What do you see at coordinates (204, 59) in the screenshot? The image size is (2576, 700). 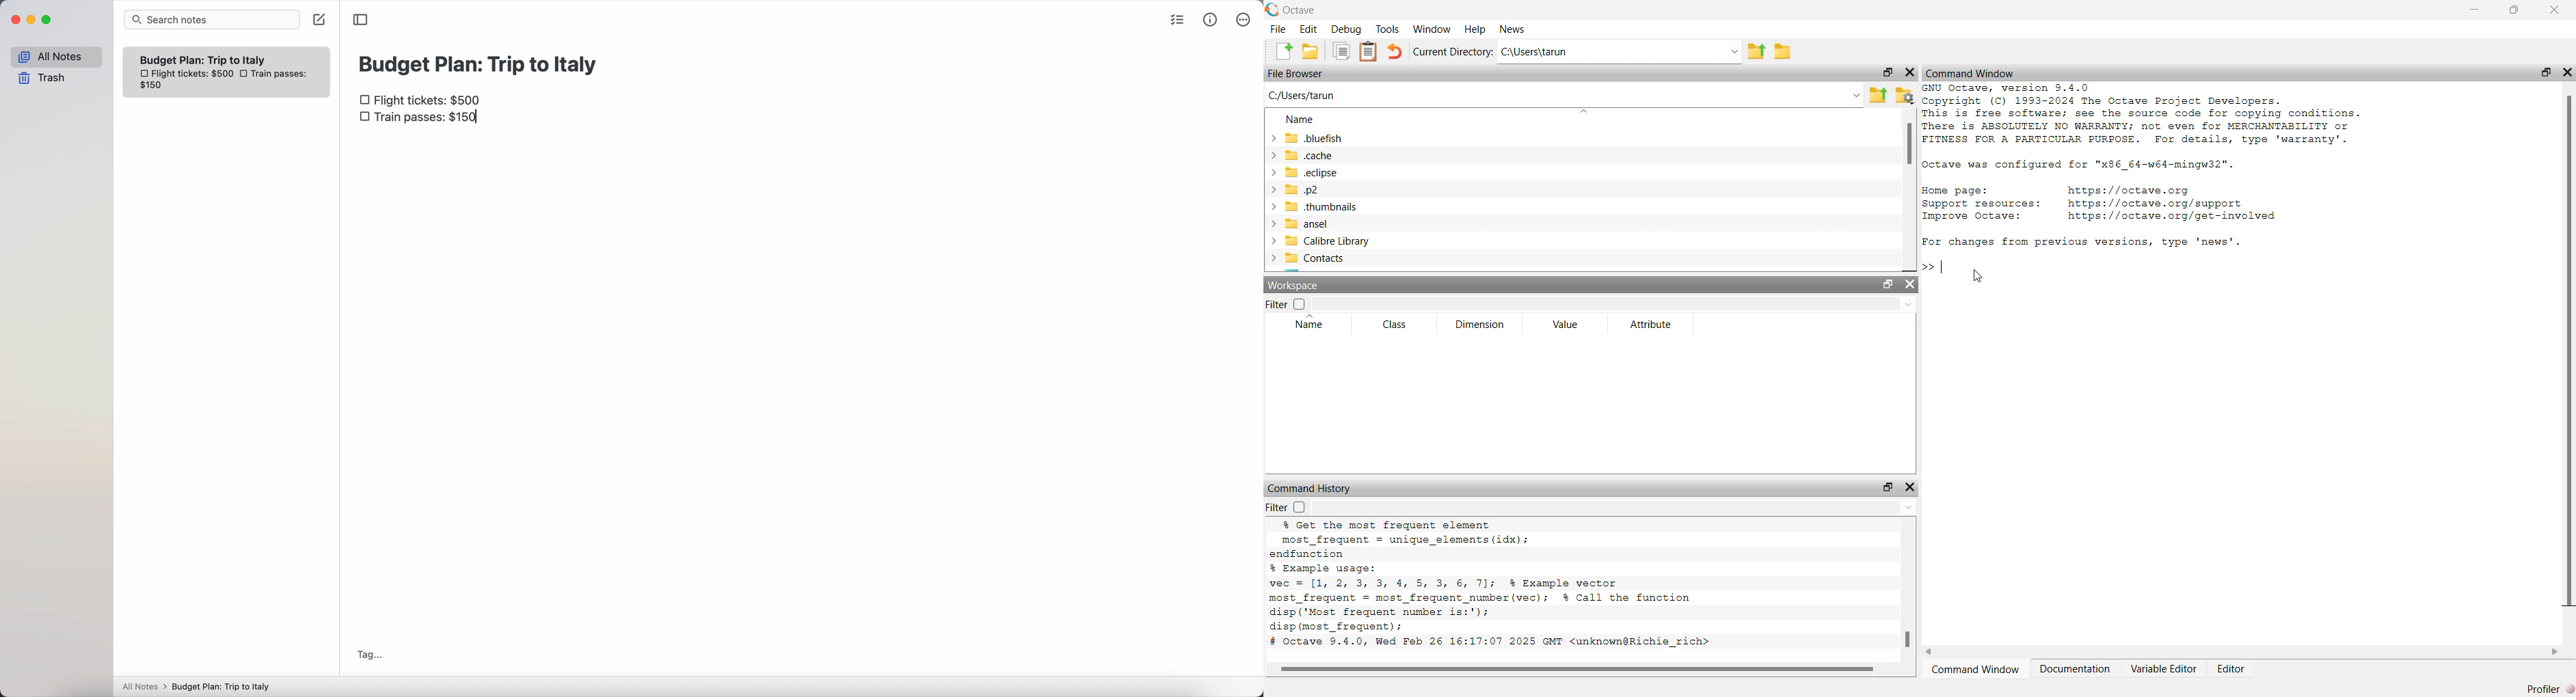 I see `Budget plan trip to Italy note` at bounding box center [204, 59].